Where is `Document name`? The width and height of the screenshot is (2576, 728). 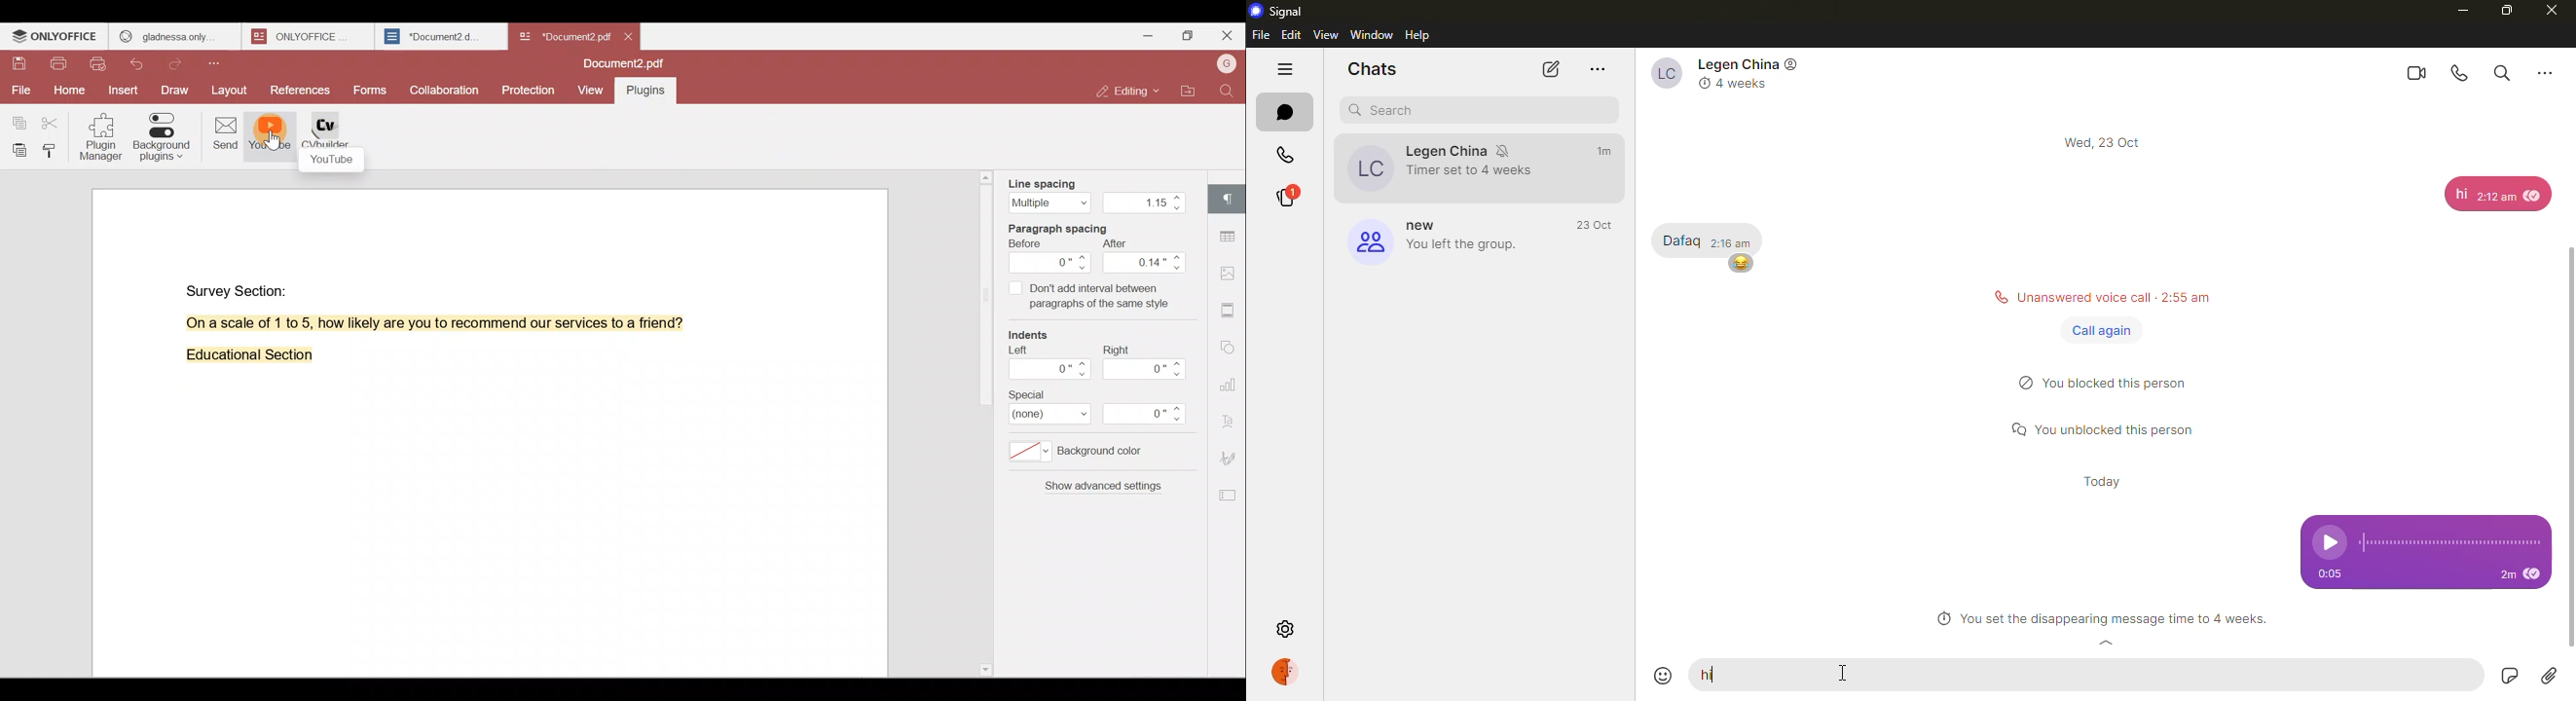
Document name is located at coordinates (628, 65).